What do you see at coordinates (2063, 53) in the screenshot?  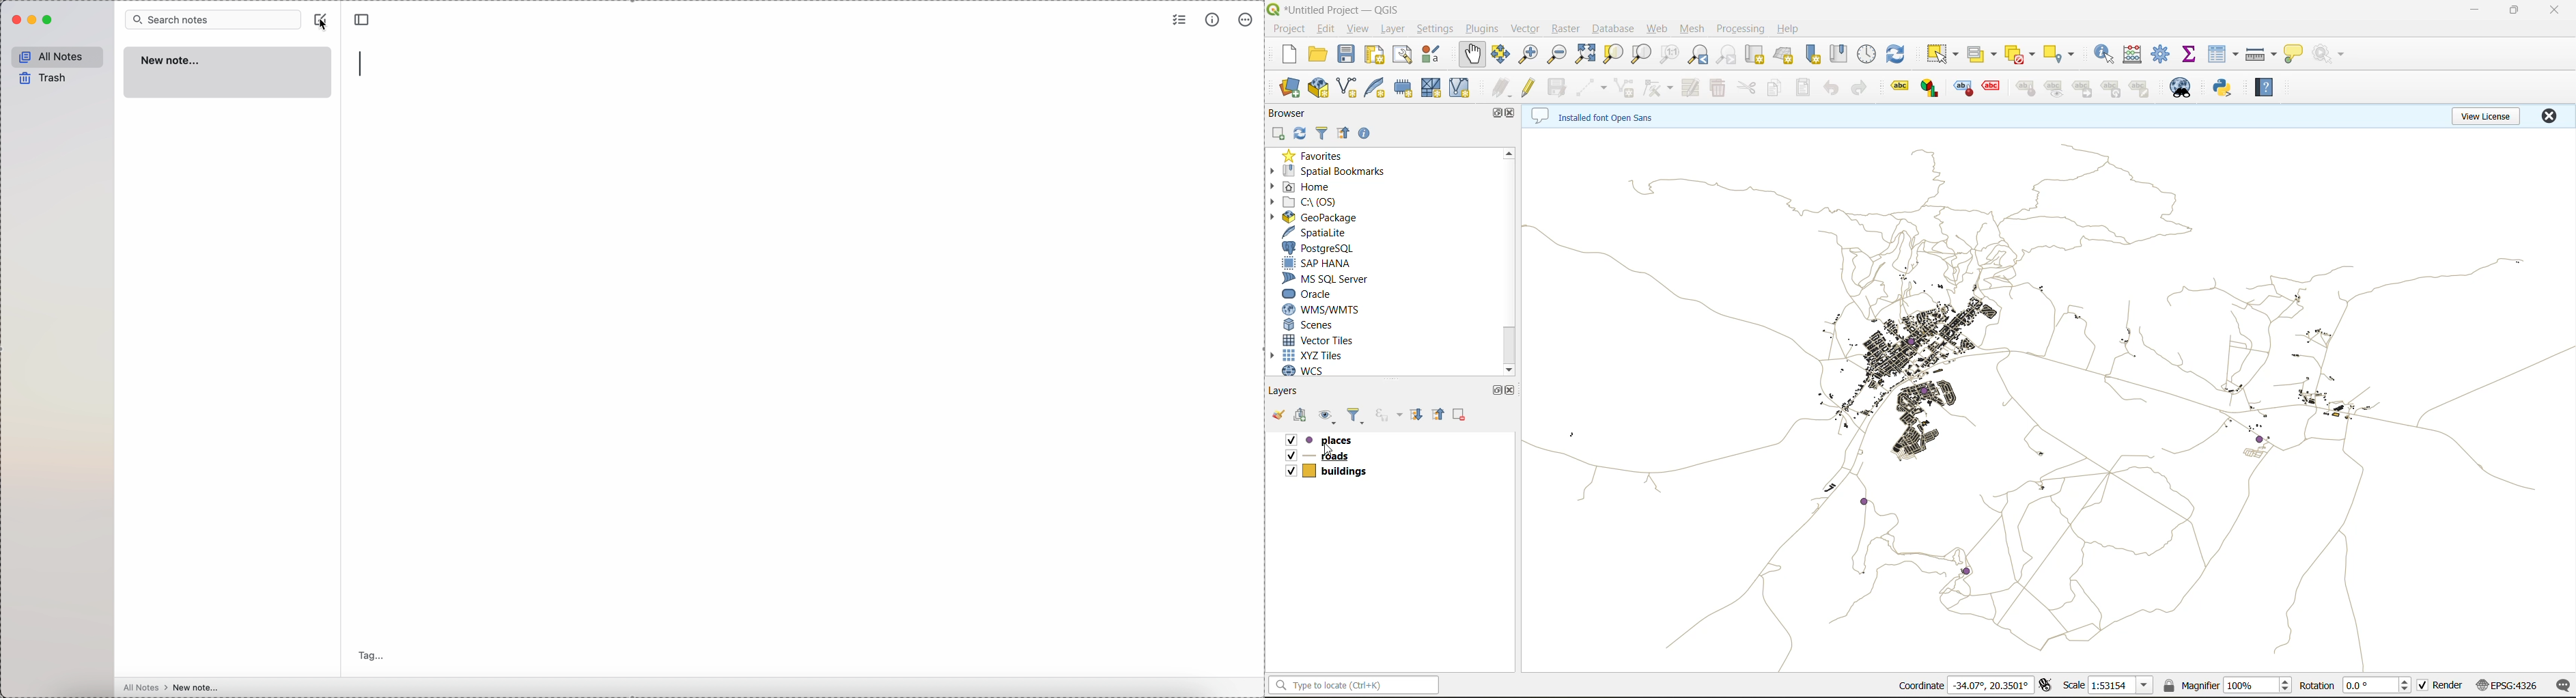 I see `select location` at bounding box center [2063, 53].